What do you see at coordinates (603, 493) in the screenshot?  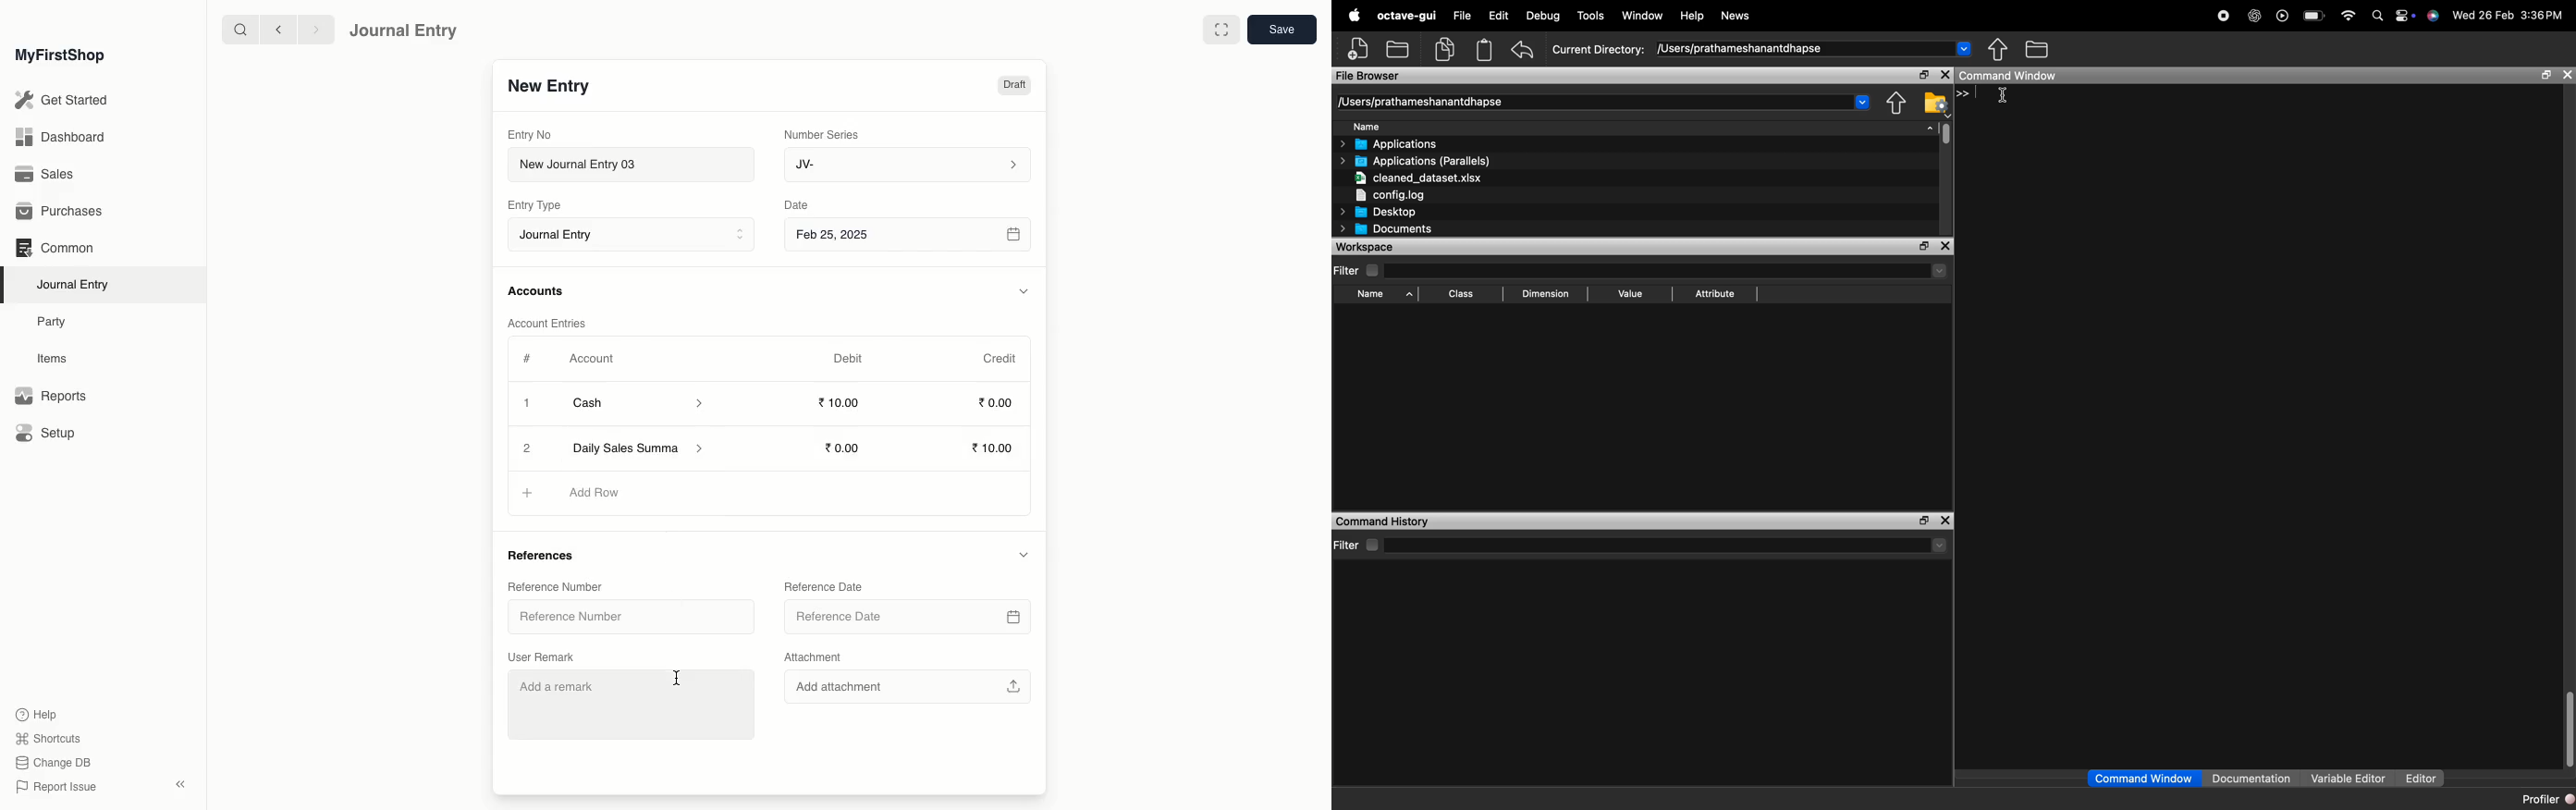 I see `INCOME` at bounding box center [603, 493].